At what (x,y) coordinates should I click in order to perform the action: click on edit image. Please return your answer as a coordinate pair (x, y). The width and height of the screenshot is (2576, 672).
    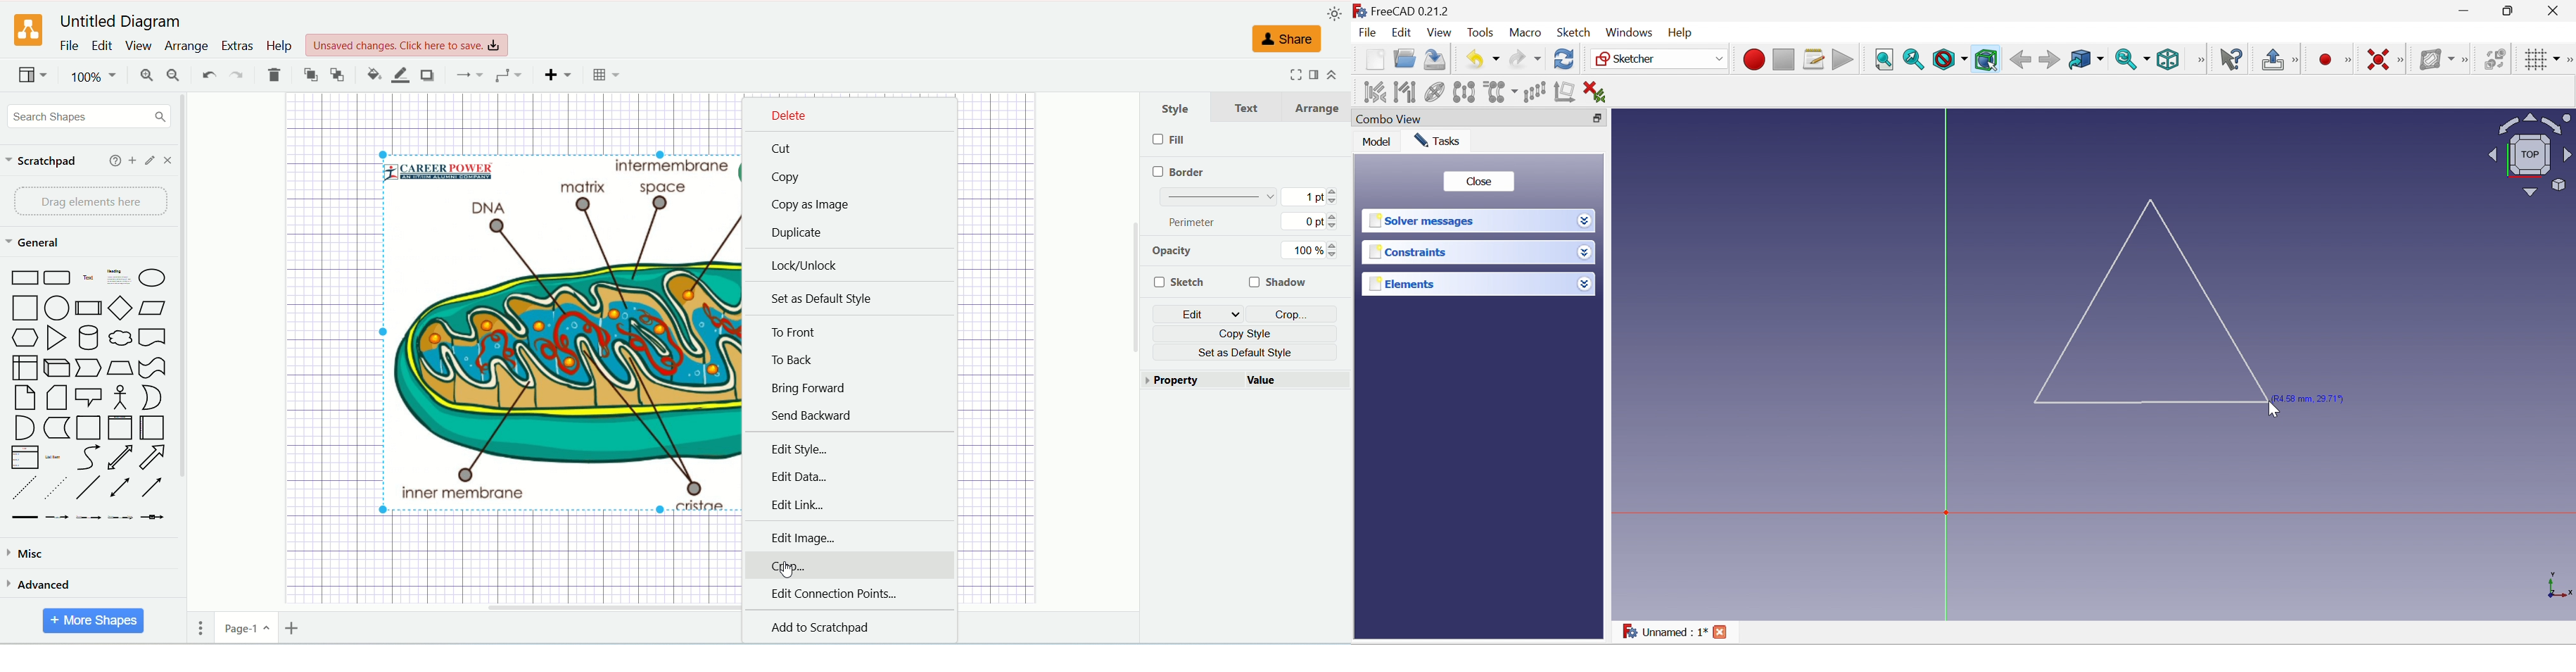
    Looking at the image, I should click on (807, 537).